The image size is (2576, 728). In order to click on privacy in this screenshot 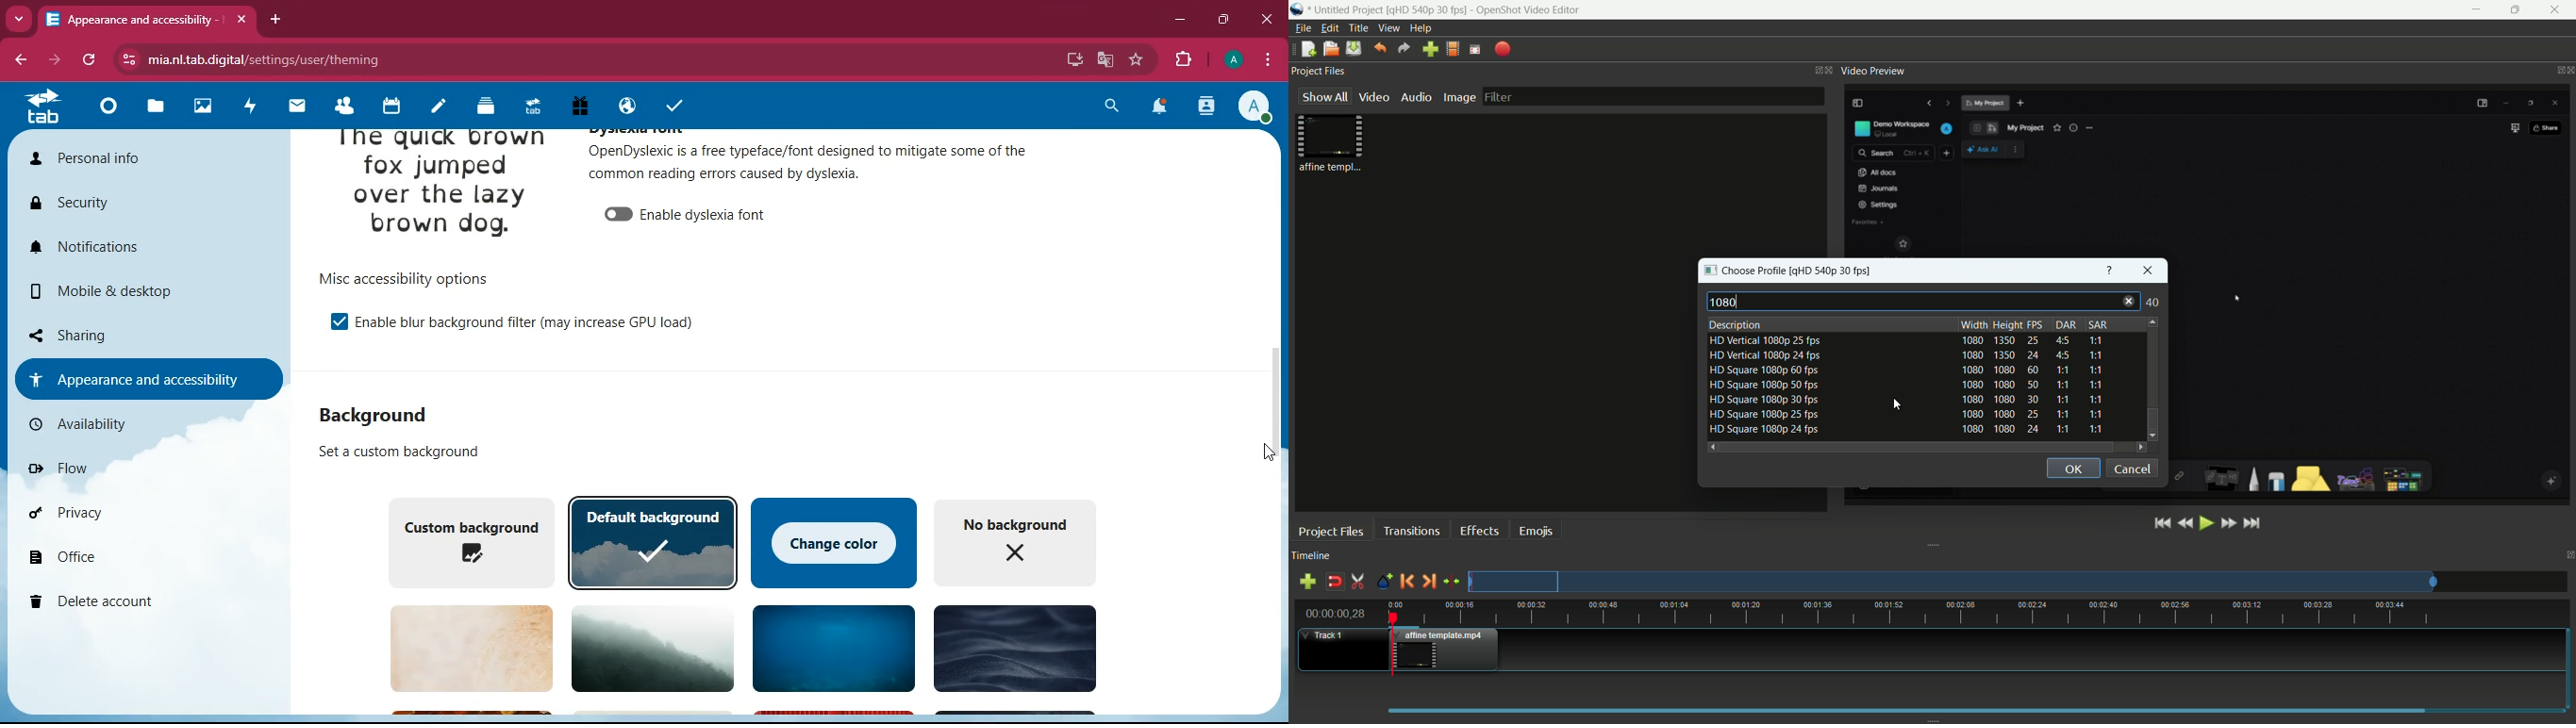, I will do `click(129, 513)`.